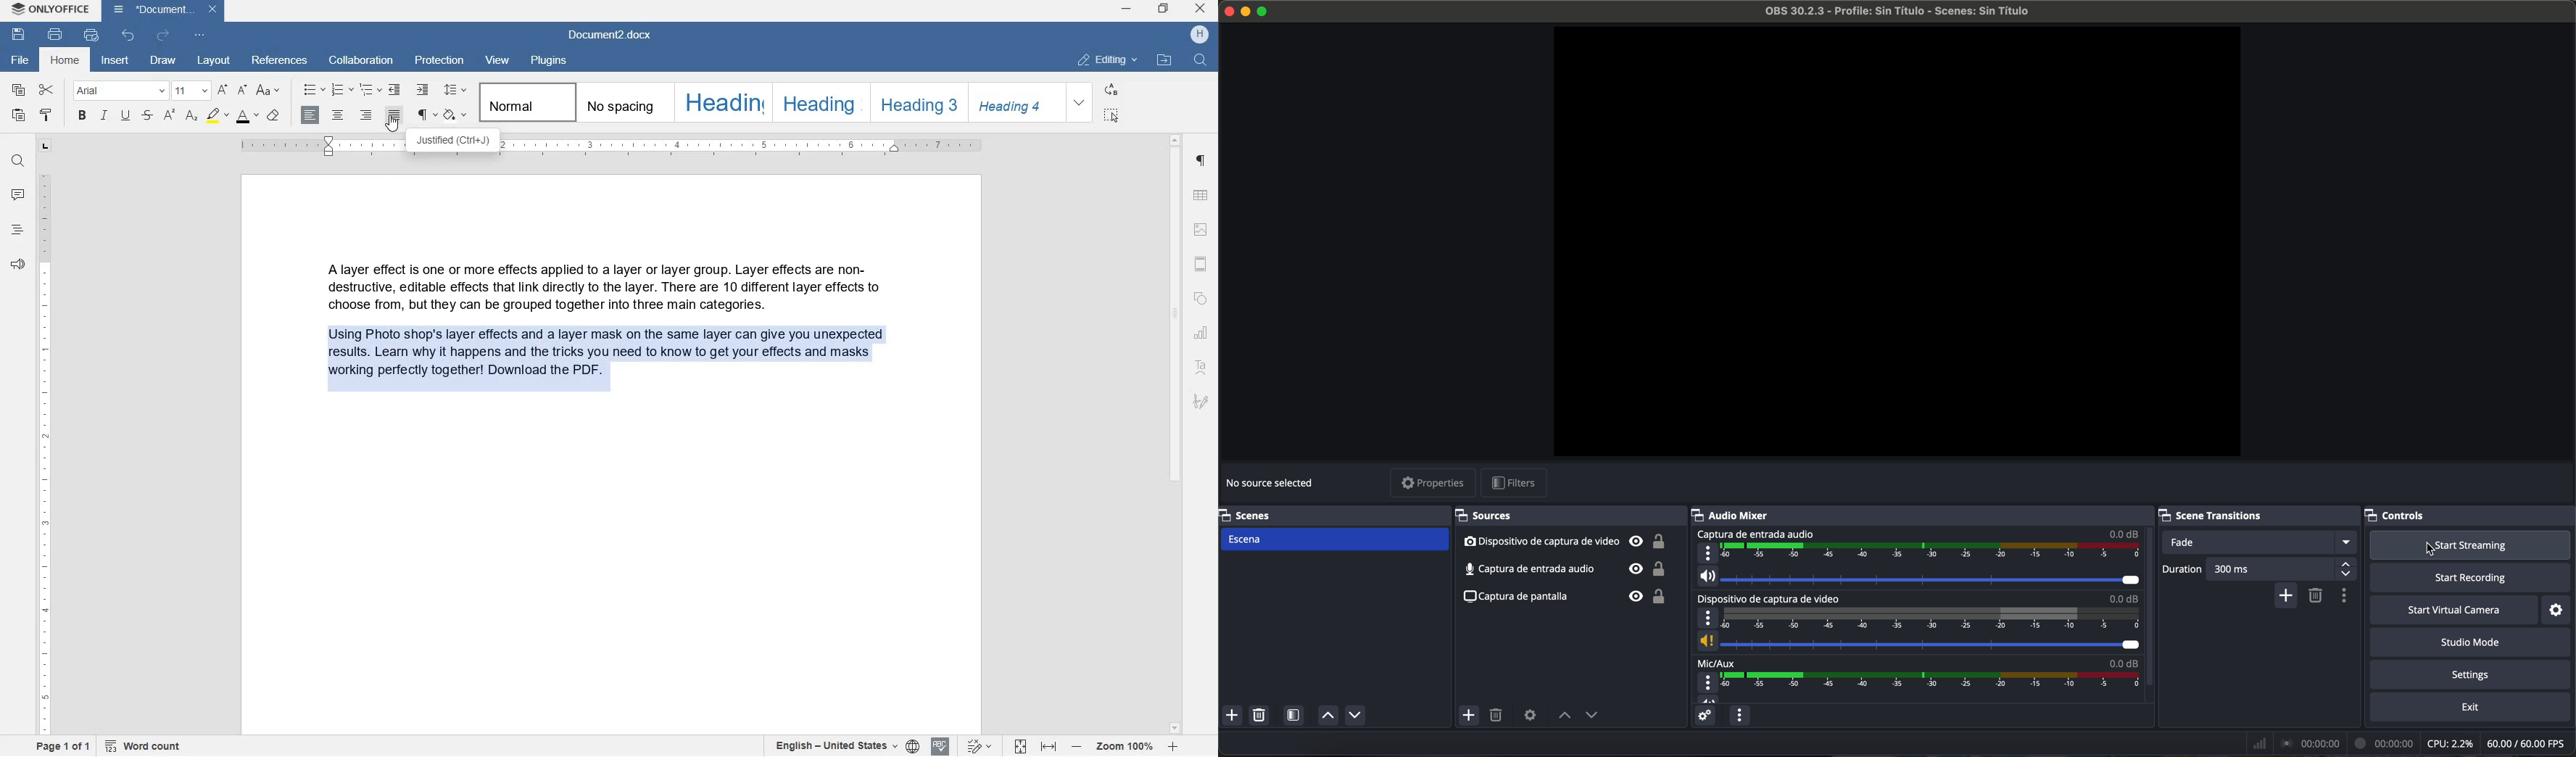 Image resolution: width=2576 pixels, height=784 pixels. Describe the element at coordinates (339, 115) in the screenshot. I see `CENTER ALIGNMENT` at that location.